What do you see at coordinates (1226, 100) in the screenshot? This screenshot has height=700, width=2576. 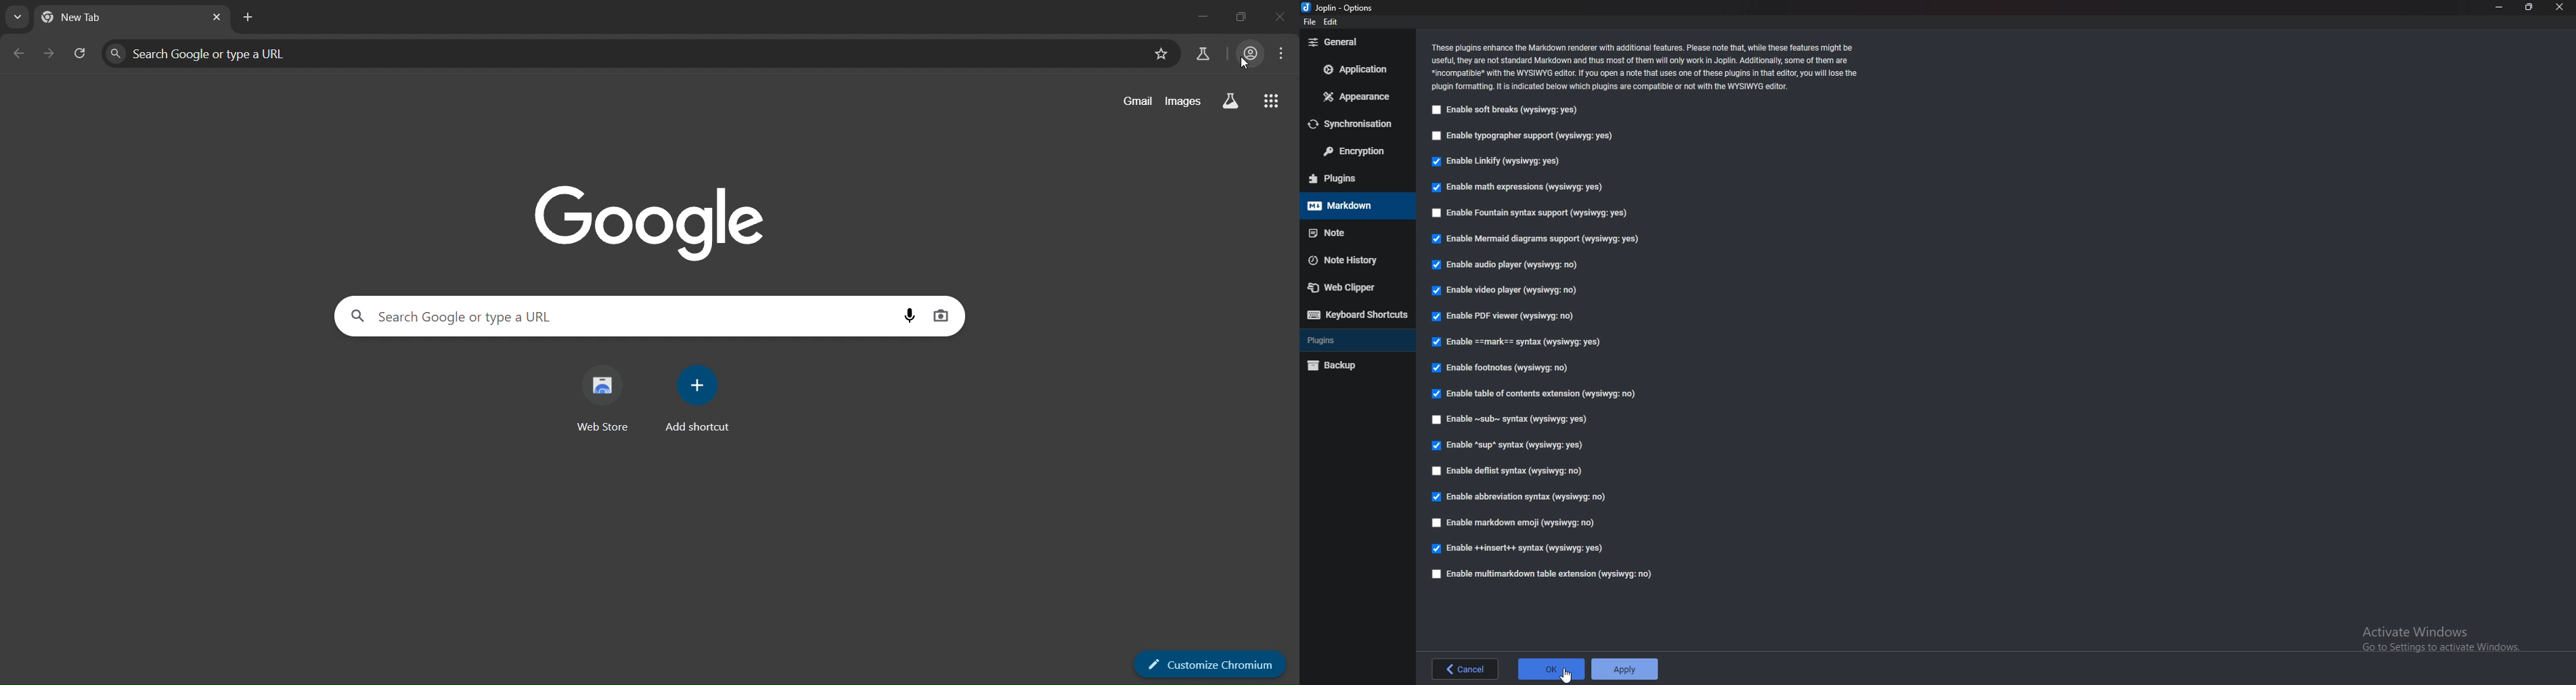 I see `search labs` at bounding box center [1226, 100].